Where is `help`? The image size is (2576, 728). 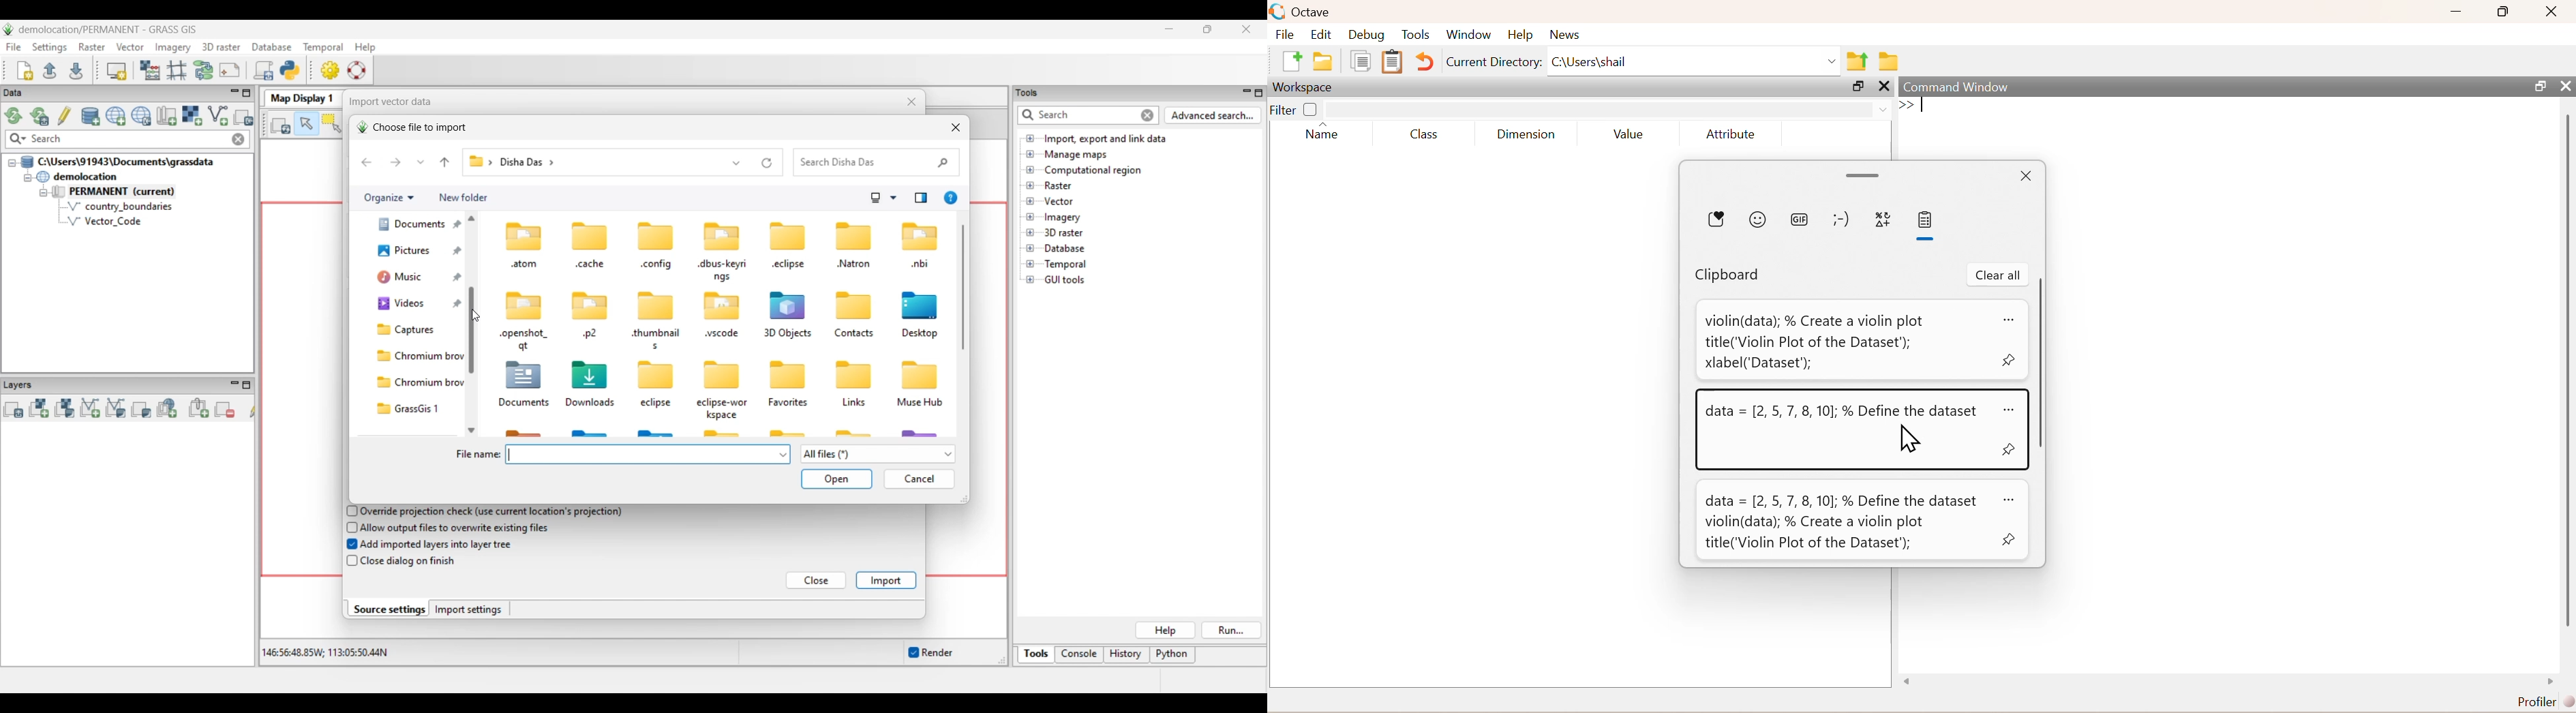 help is located at coordinates (1521, 35).